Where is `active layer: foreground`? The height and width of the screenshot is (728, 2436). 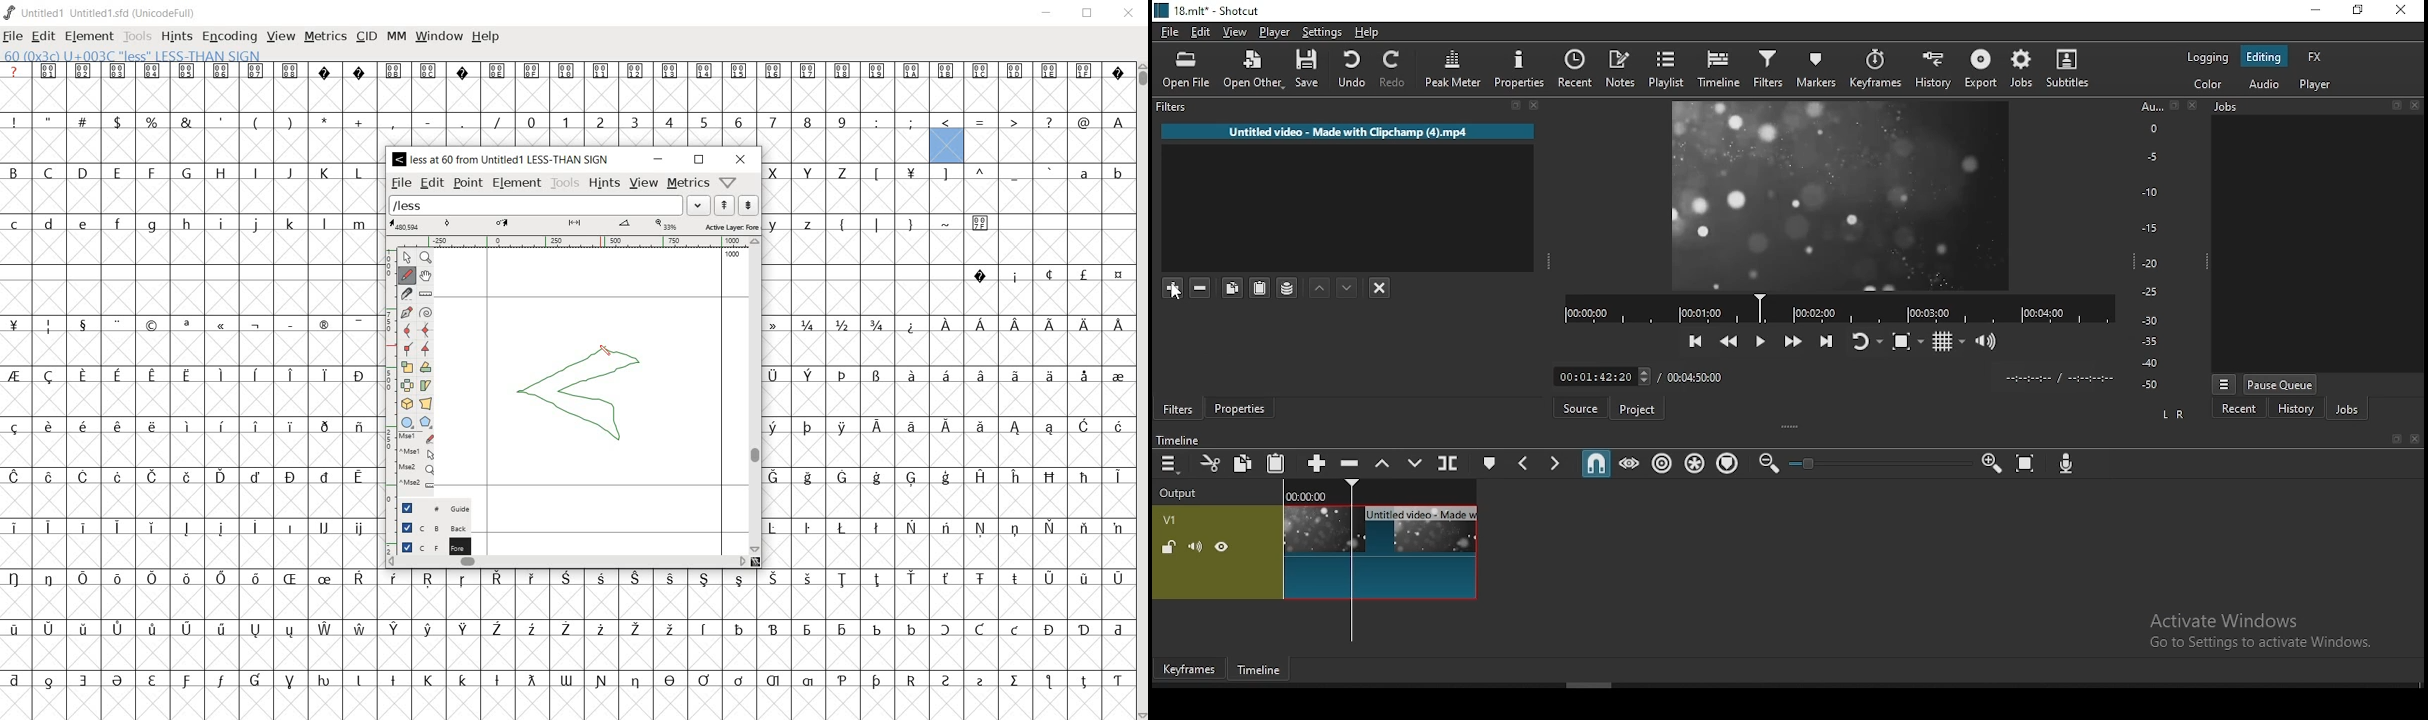 active layer: foreground is located at coordinates (573, 226).